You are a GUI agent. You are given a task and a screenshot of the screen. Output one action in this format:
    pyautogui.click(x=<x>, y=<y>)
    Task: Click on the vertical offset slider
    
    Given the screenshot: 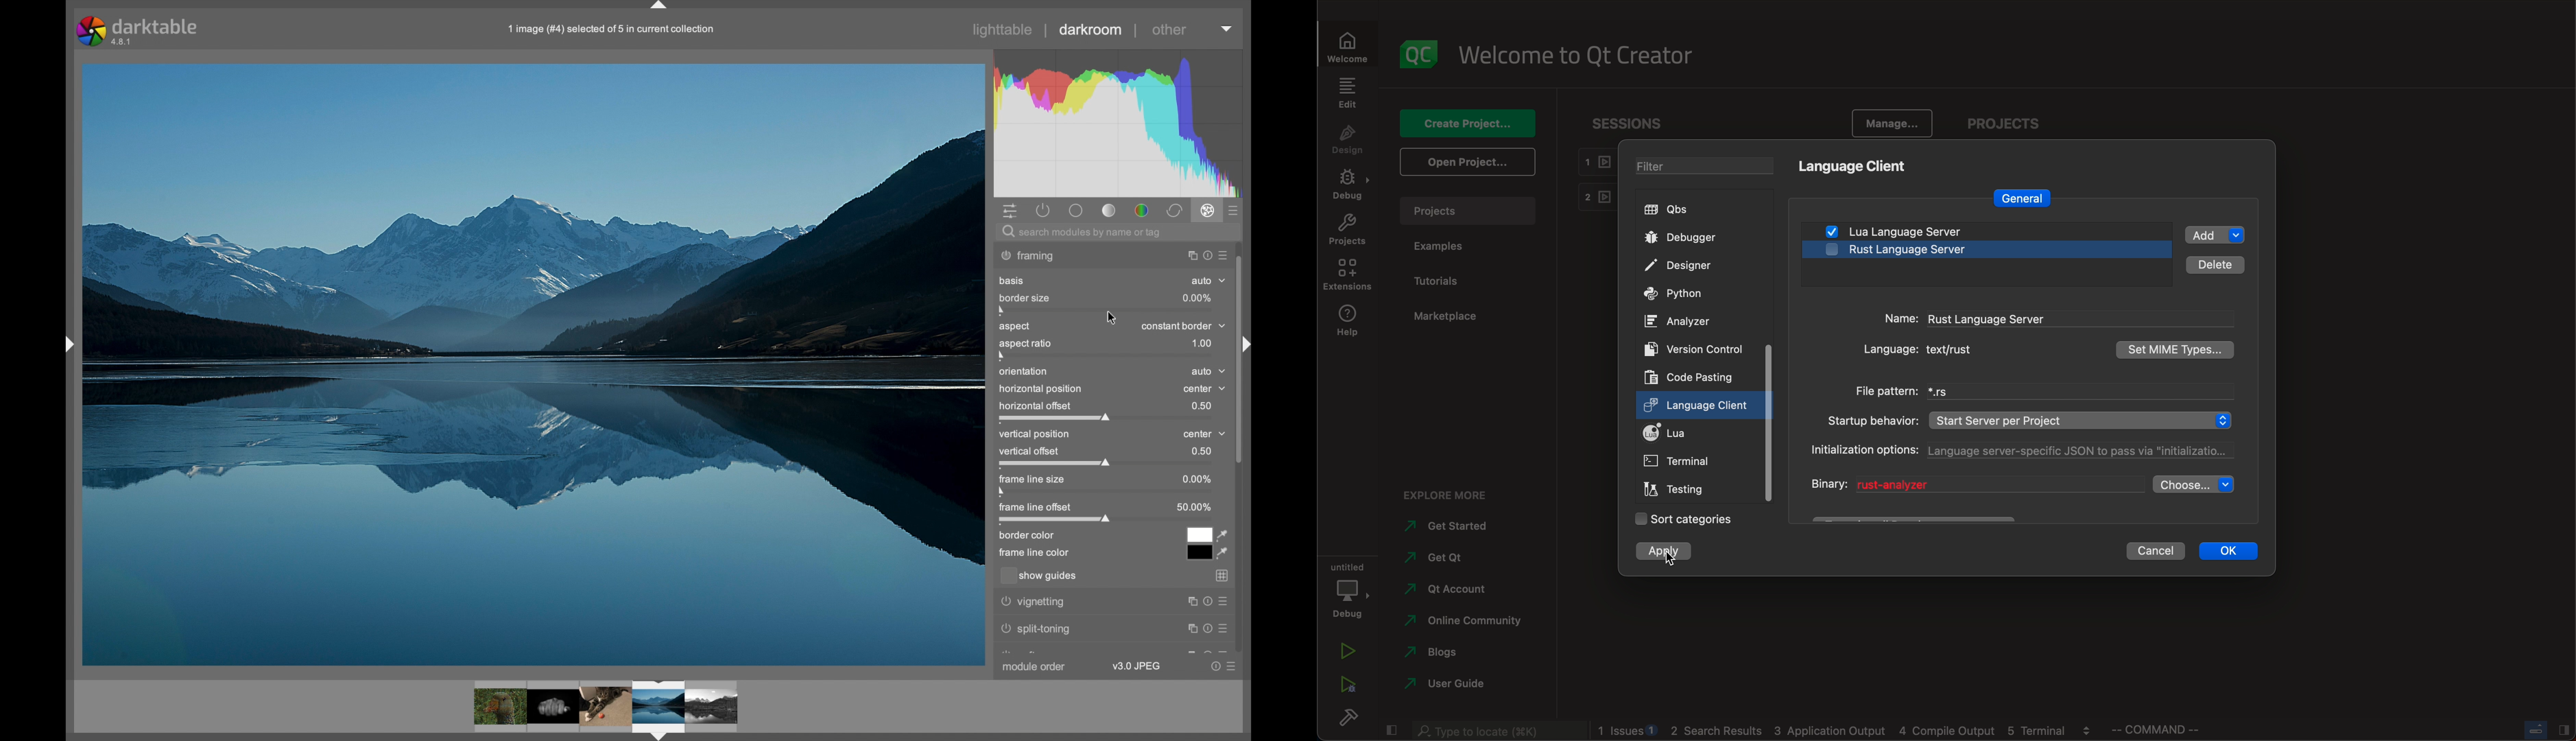 What is the action you would take?
    pyautogui.click(x=1055, y=458)
    